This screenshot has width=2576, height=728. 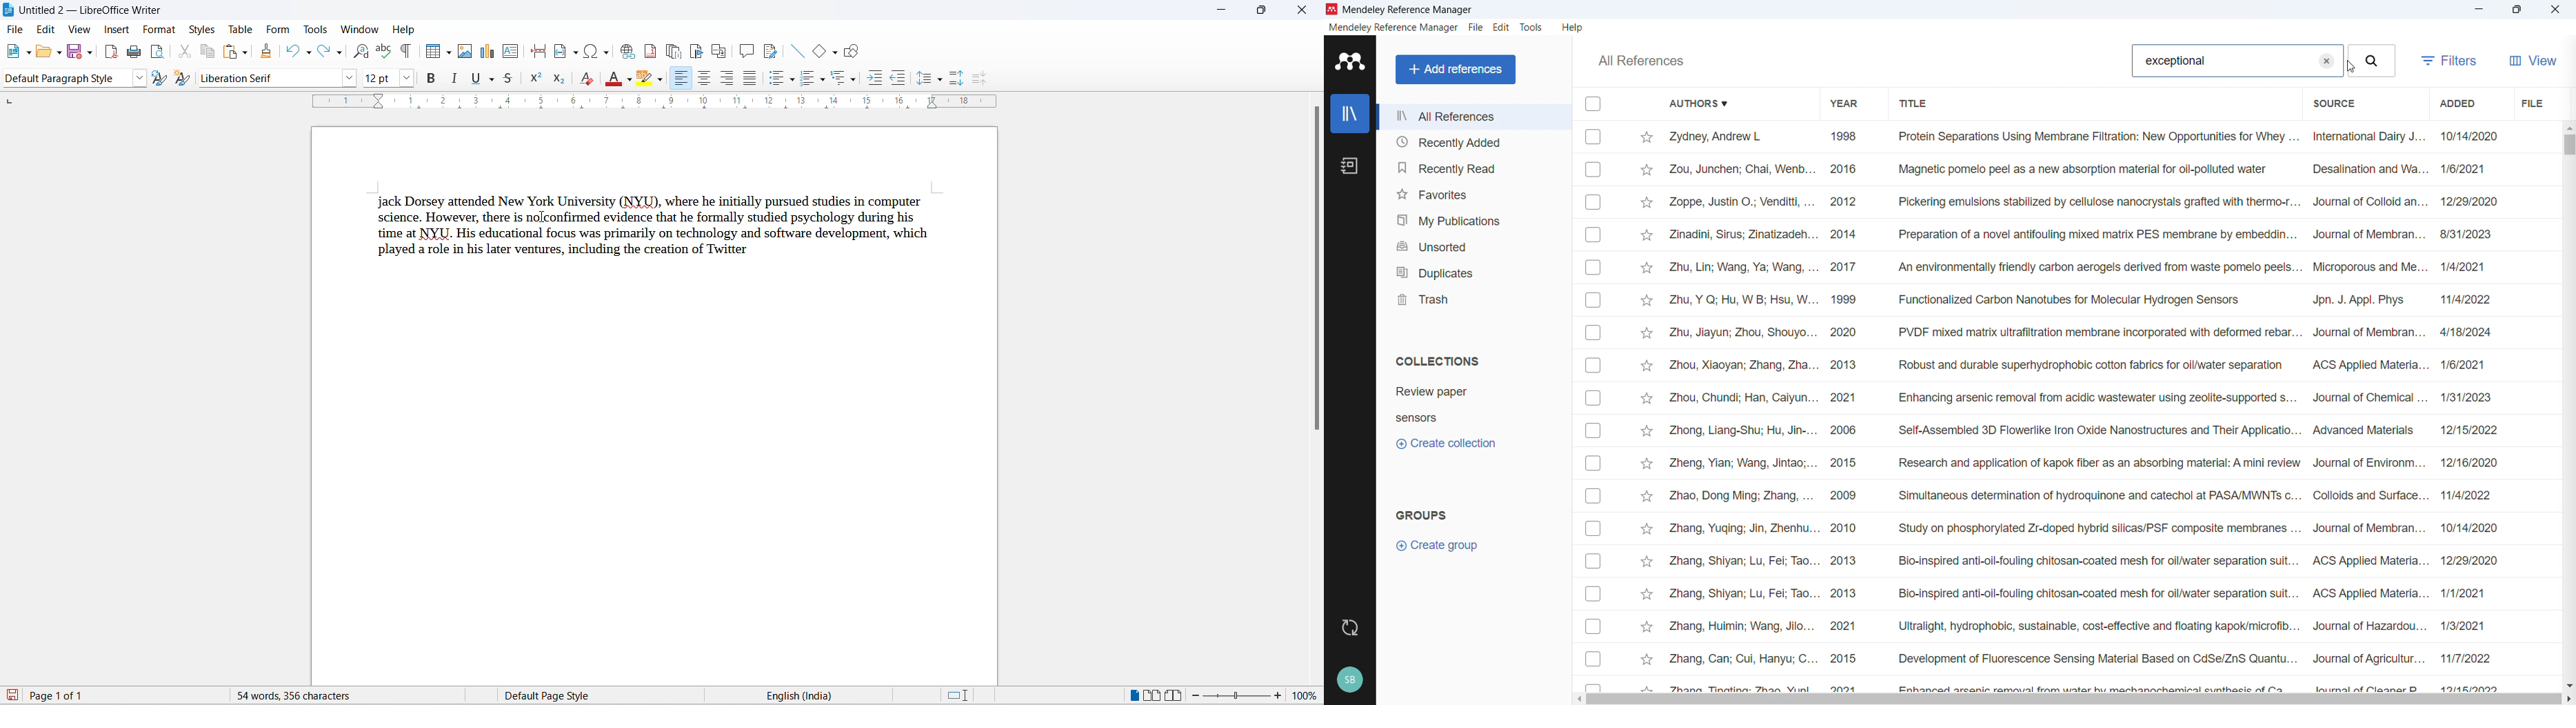 I want to click on year of publication of individual entries , so click(x=1844, y=409).